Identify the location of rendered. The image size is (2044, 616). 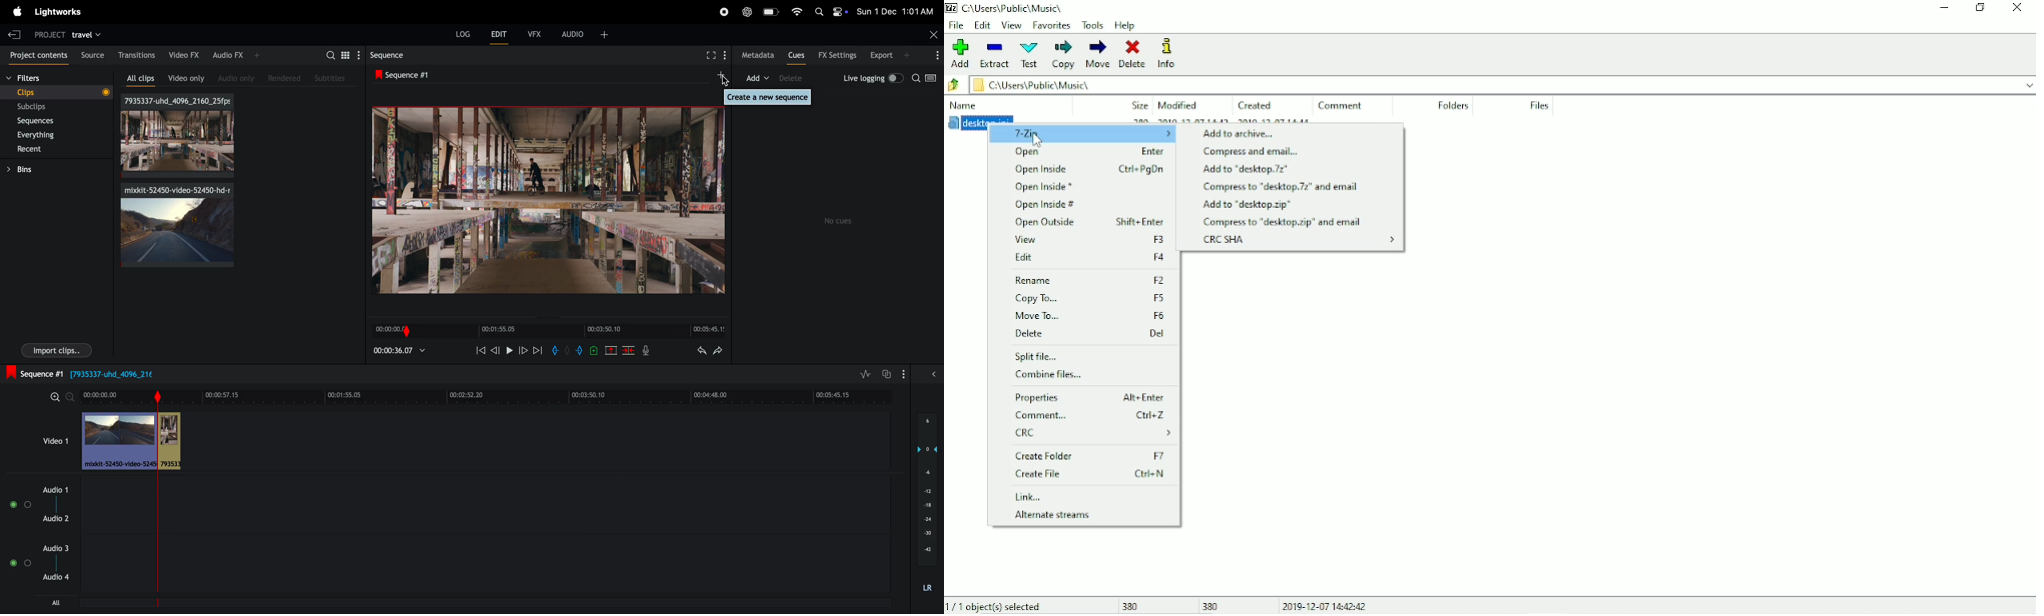
(285, 78).